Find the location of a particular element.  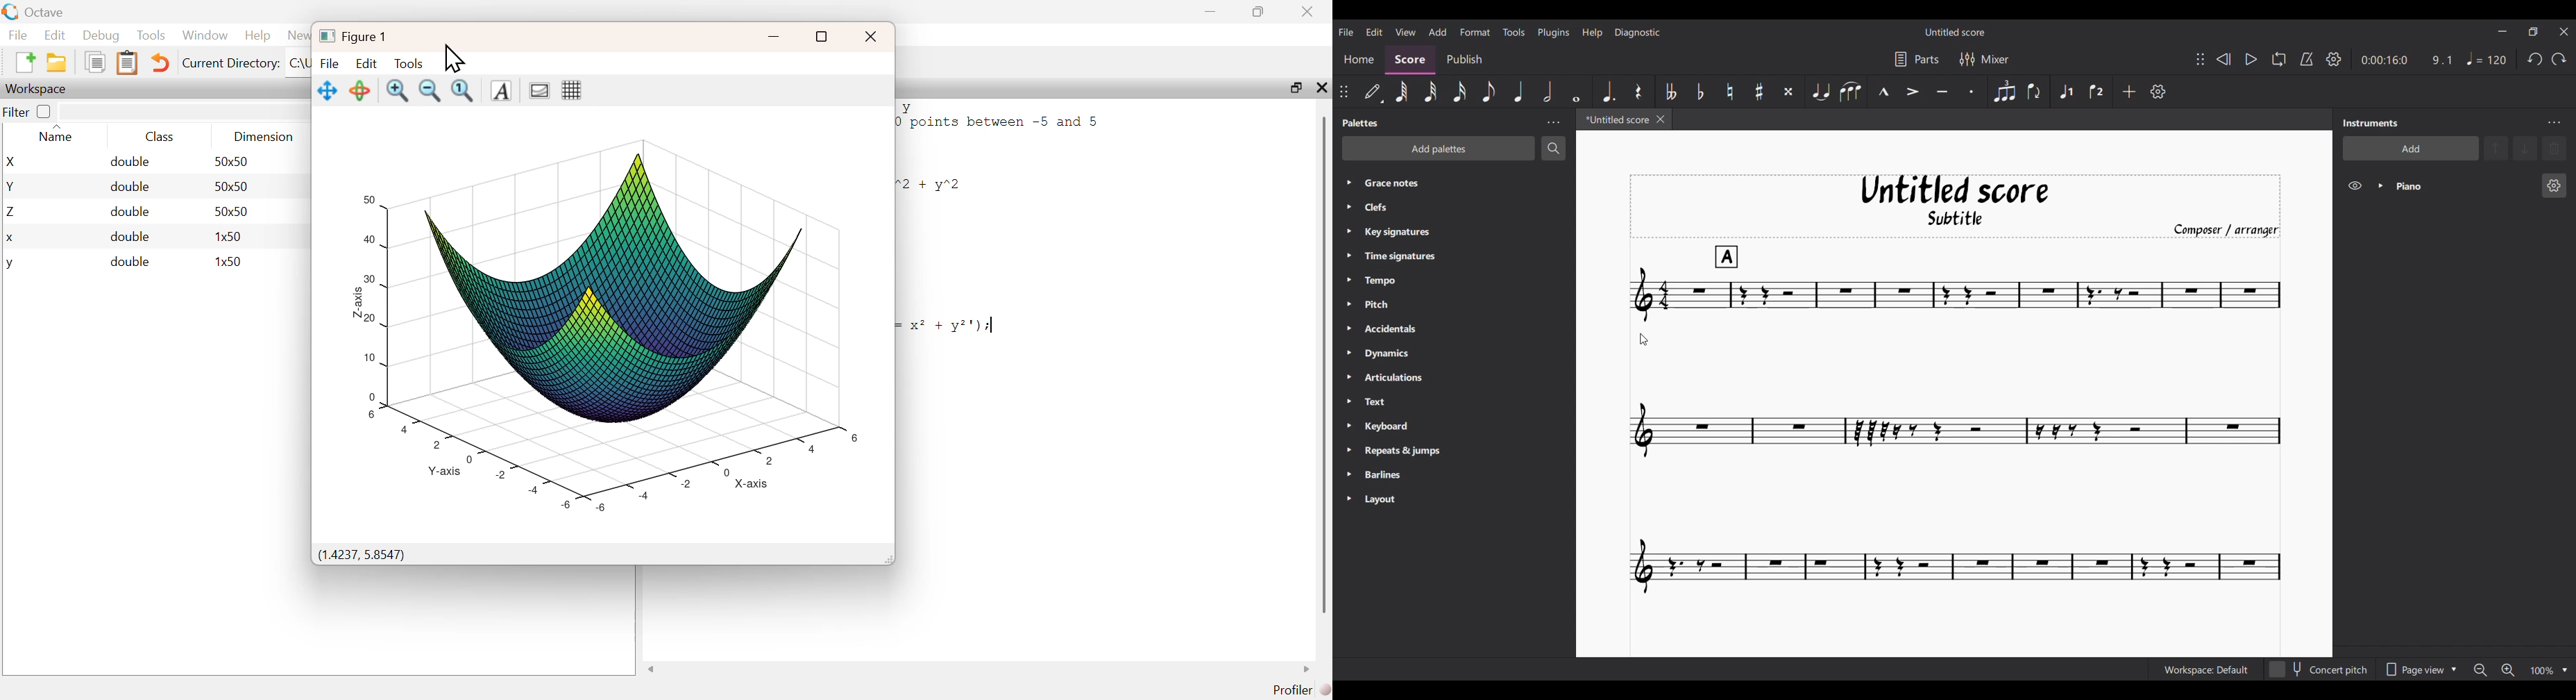

Logo is located at coordinates (12, 12).